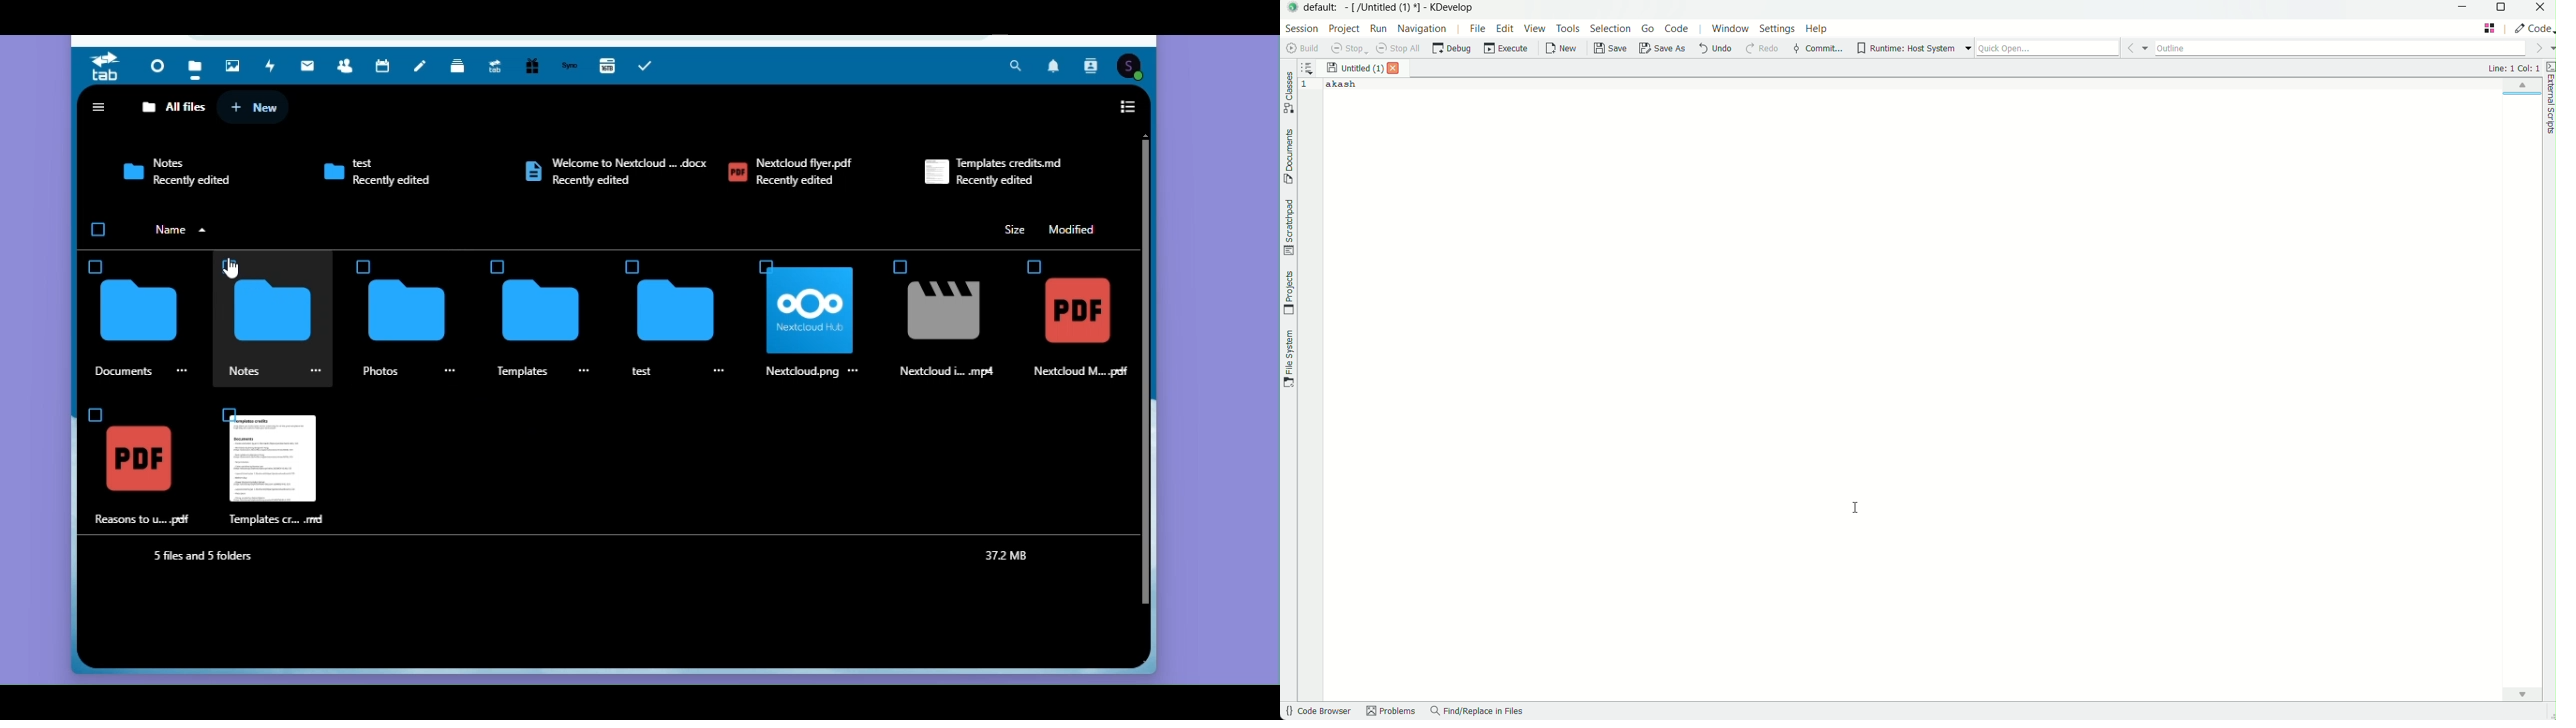 This screenshot has width=2576, height=728. I want to click on Contact, so click(349, 68).